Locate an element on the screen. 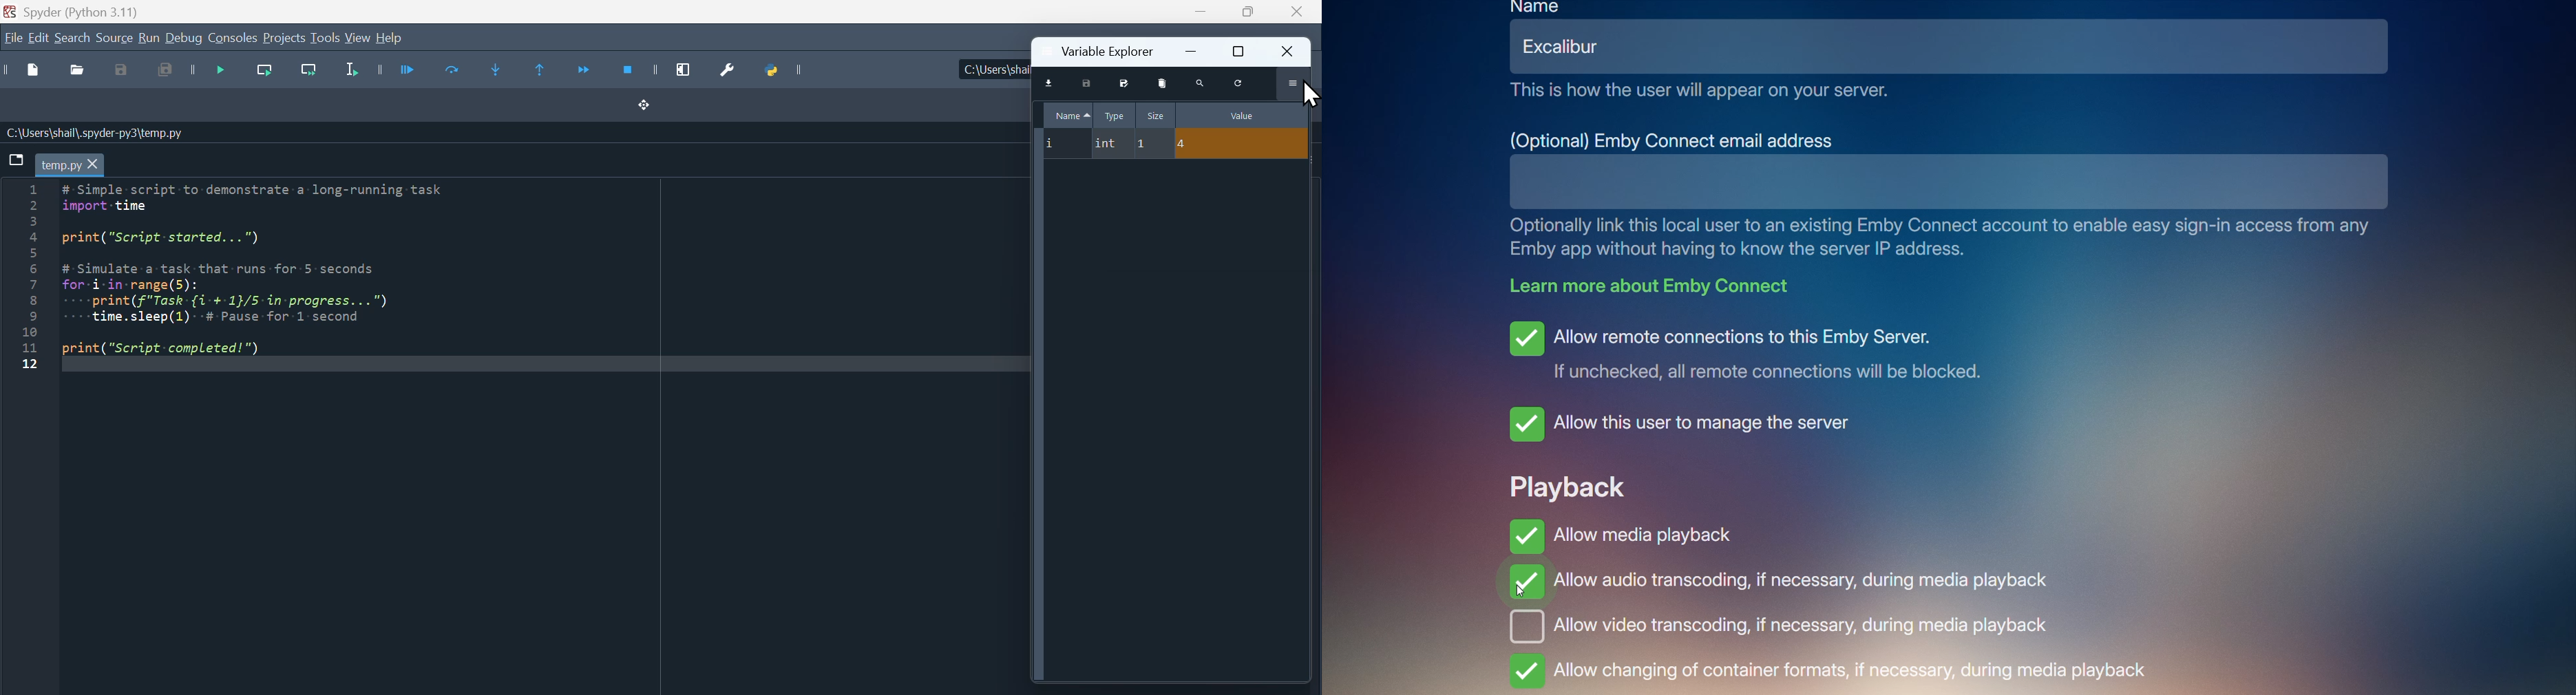  minimise is located at coordinates (1199, 12).